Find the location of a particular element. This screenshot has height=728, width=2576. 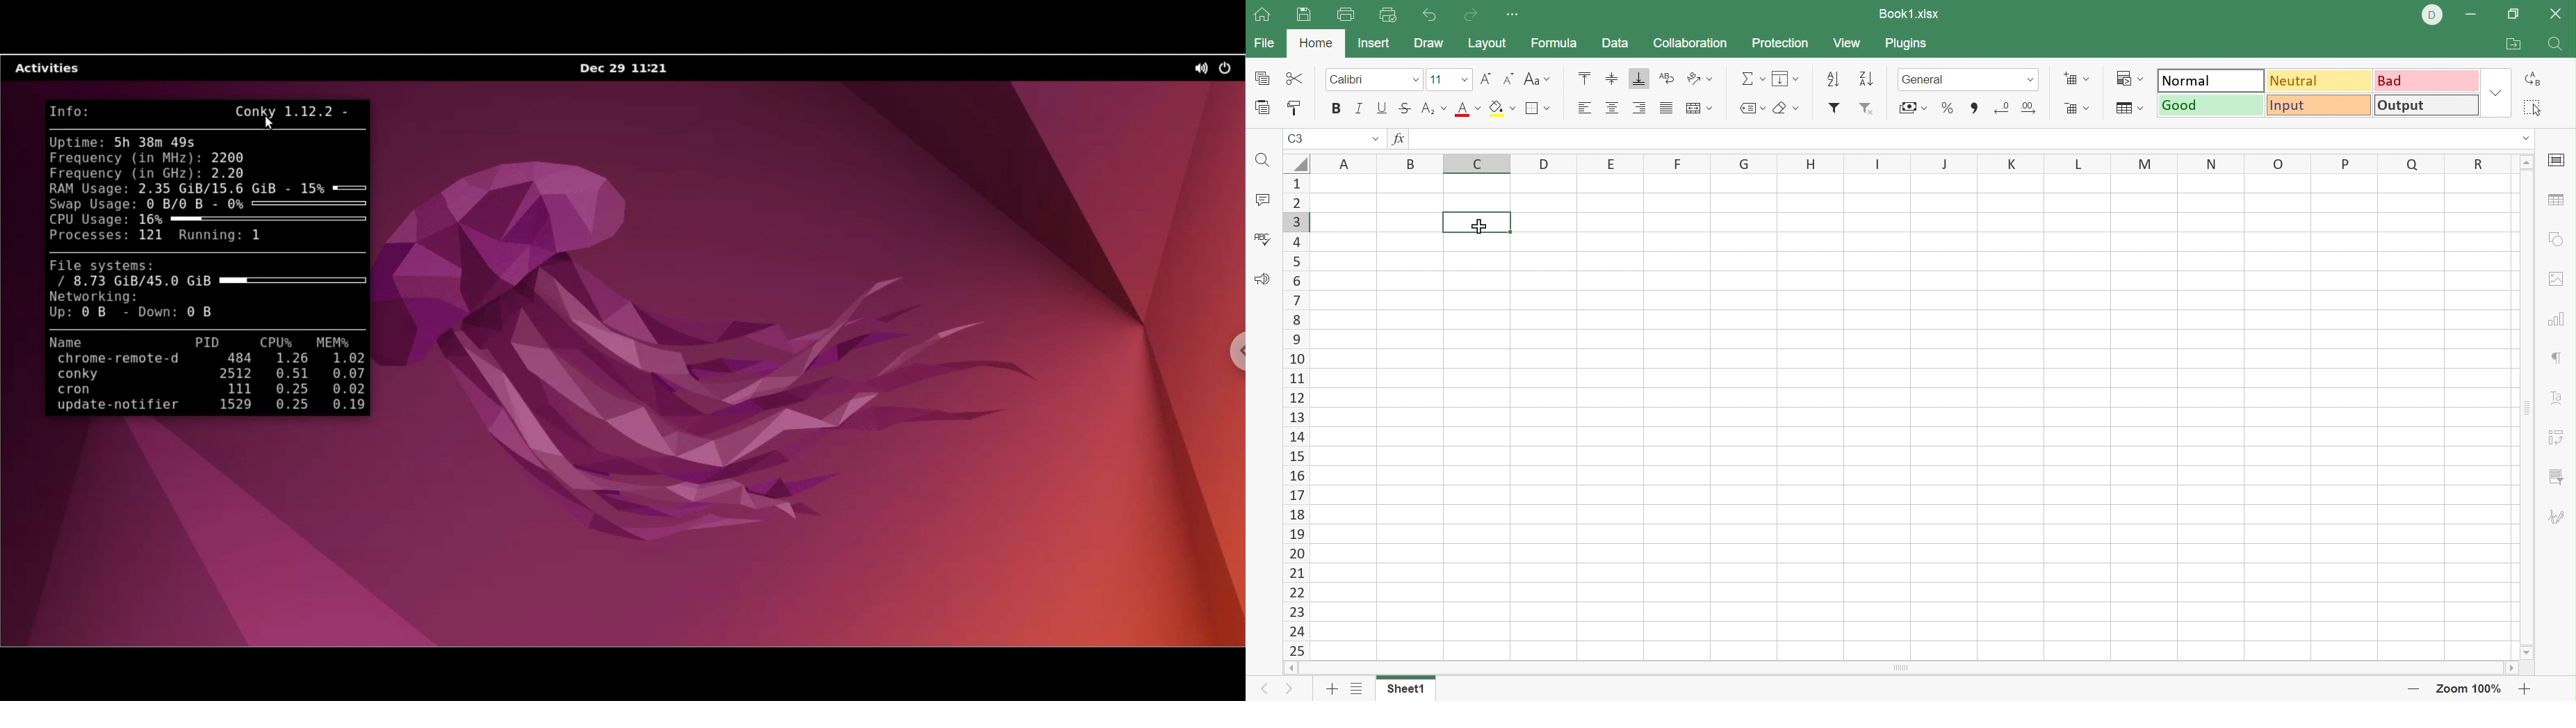

Undo is located at coordinates (1433, 17).